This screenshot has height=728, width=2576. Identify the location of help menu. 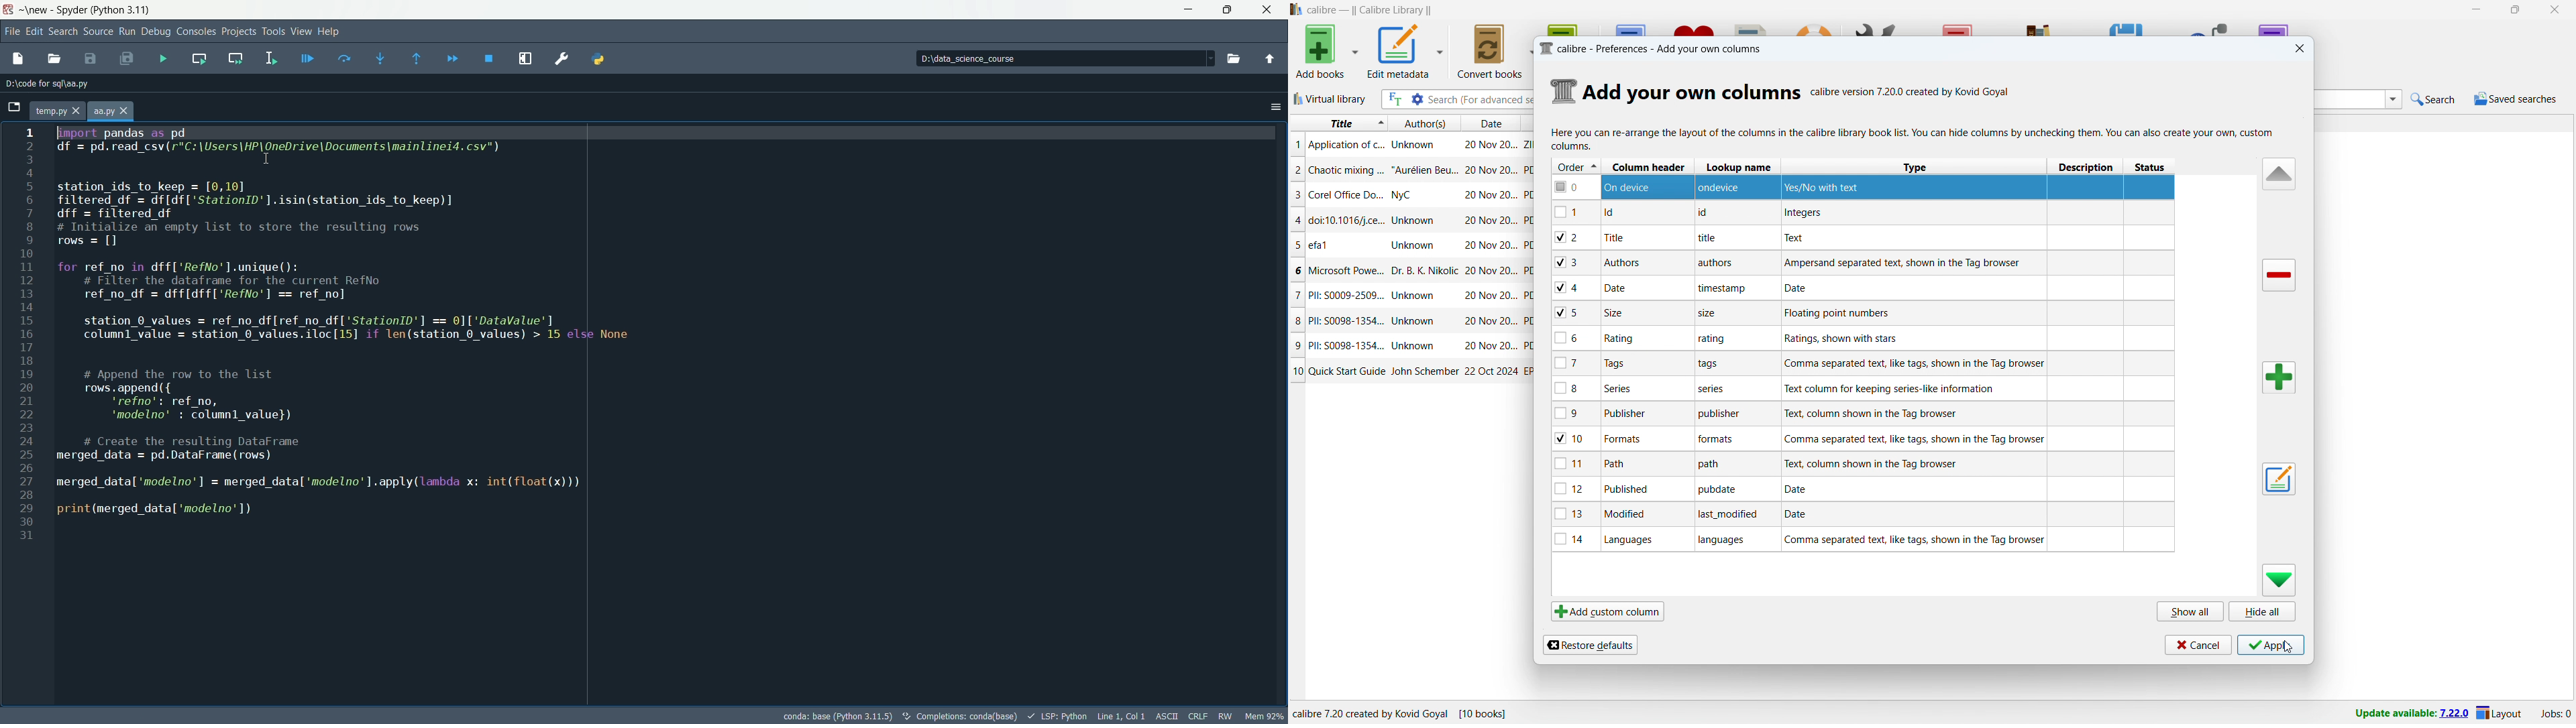
(330, 31).